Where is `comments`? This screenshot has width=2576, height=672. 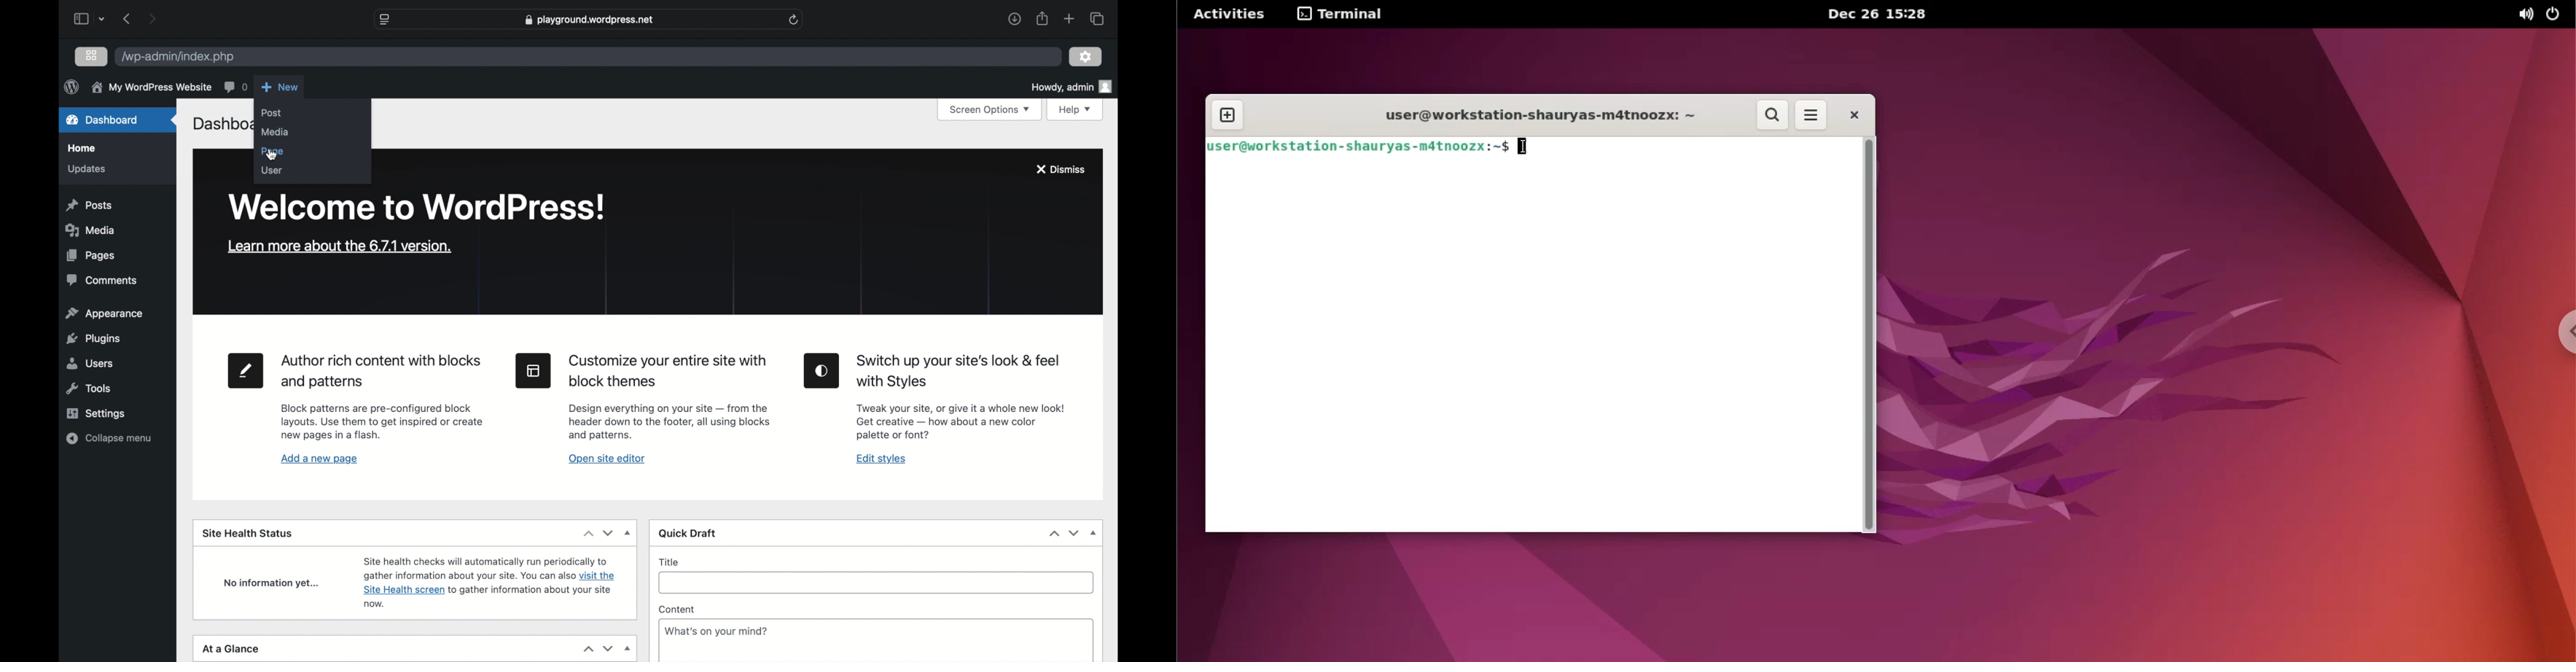 comments is located at coordinates (235, 86).